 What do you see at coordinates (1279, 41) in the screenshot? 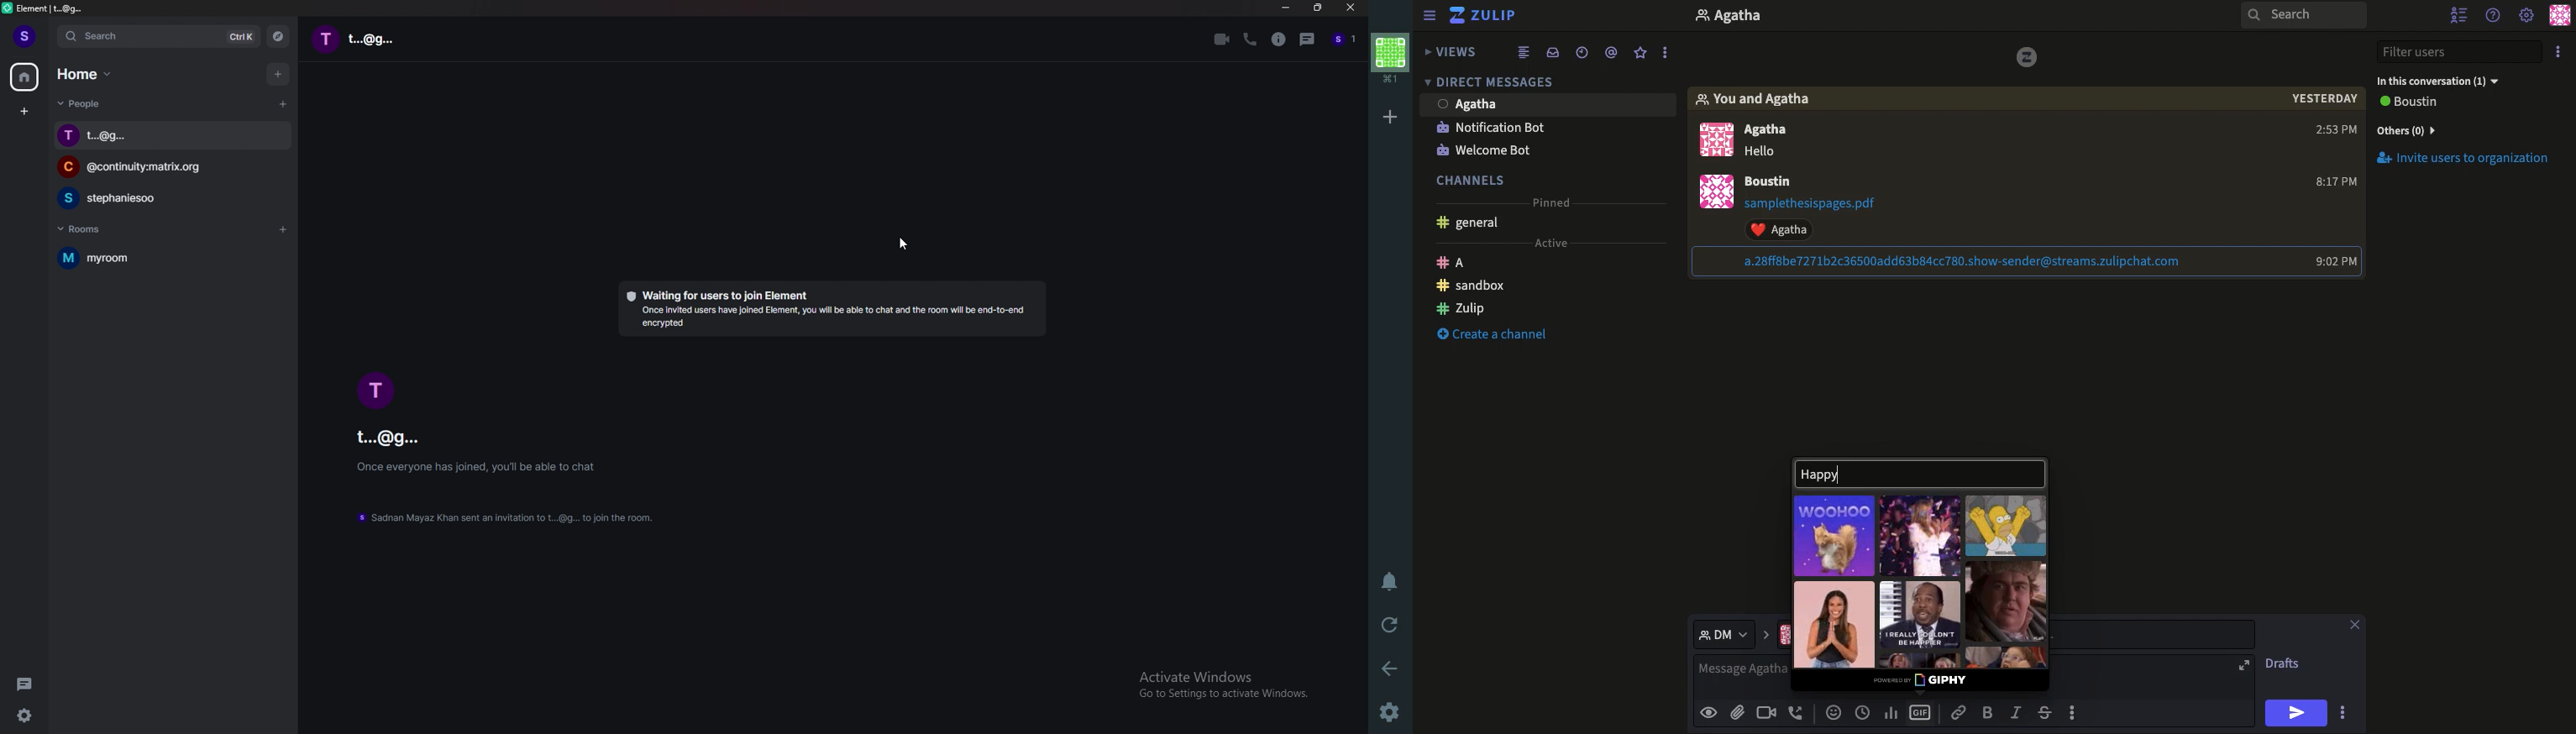
I see `info` at bounding box center [1279, 41].